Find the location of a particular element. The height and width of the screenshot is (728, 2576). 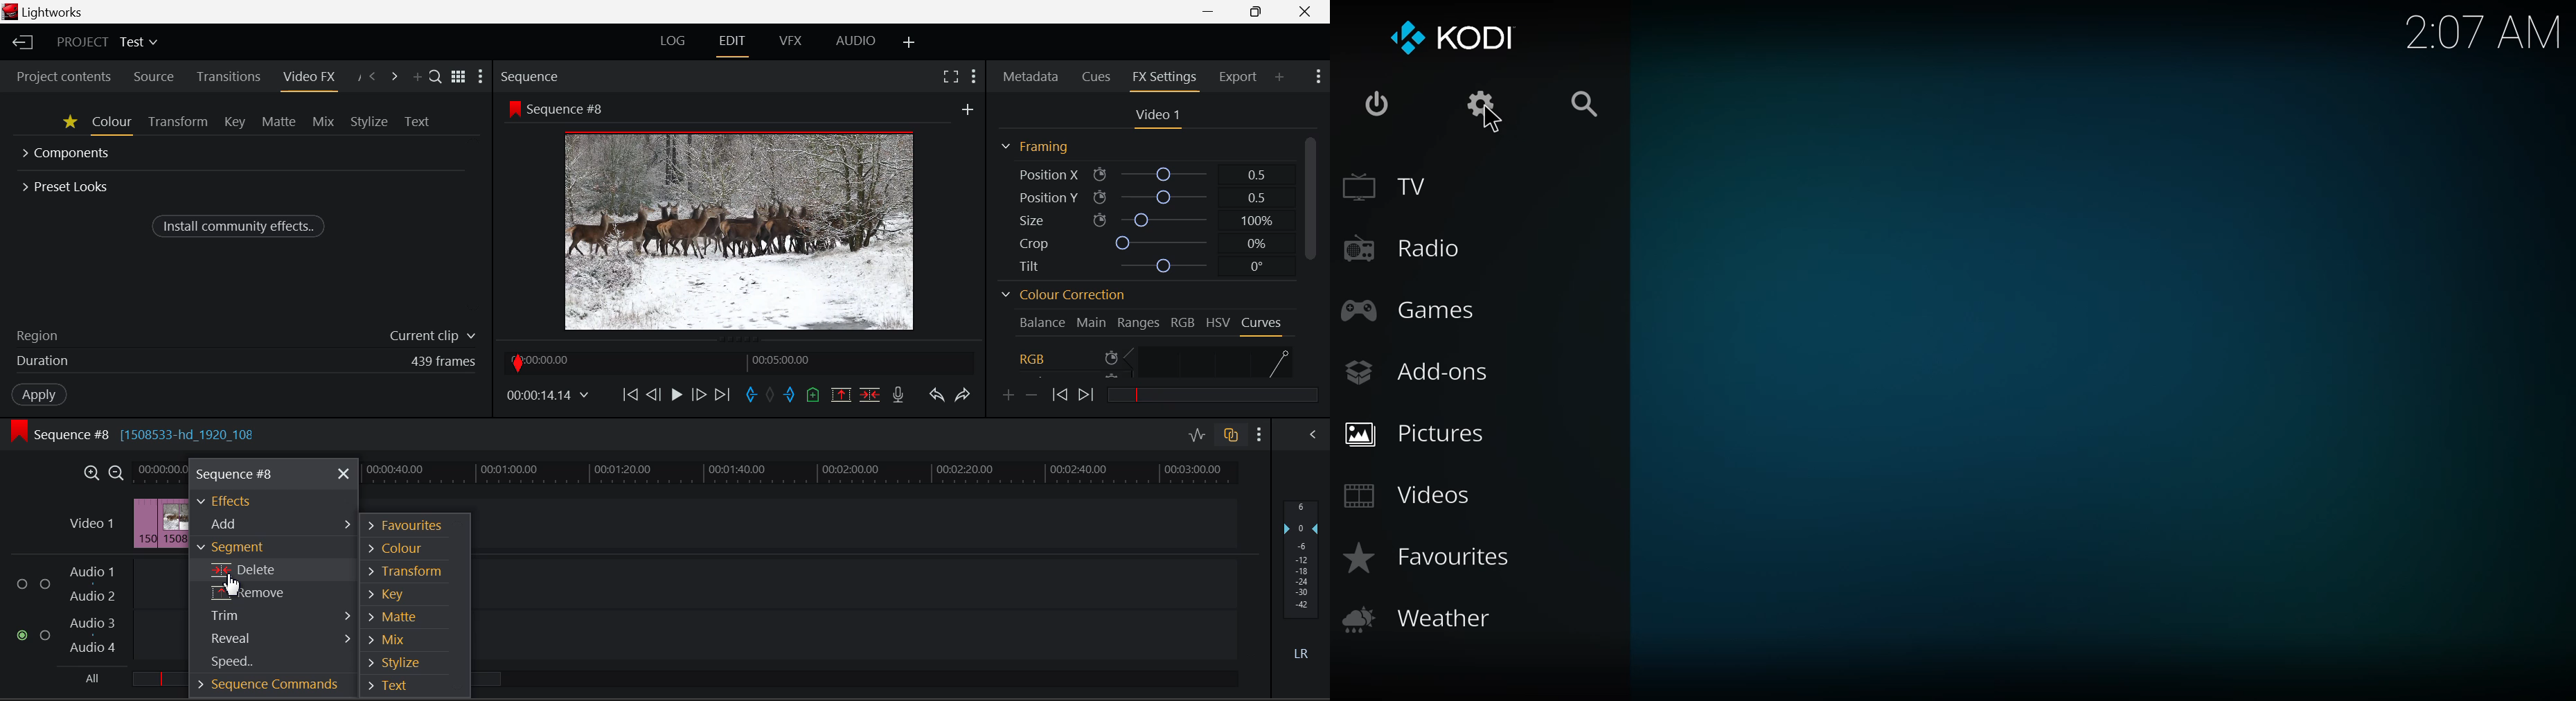

cursor is located at coordinates (1492, 120).